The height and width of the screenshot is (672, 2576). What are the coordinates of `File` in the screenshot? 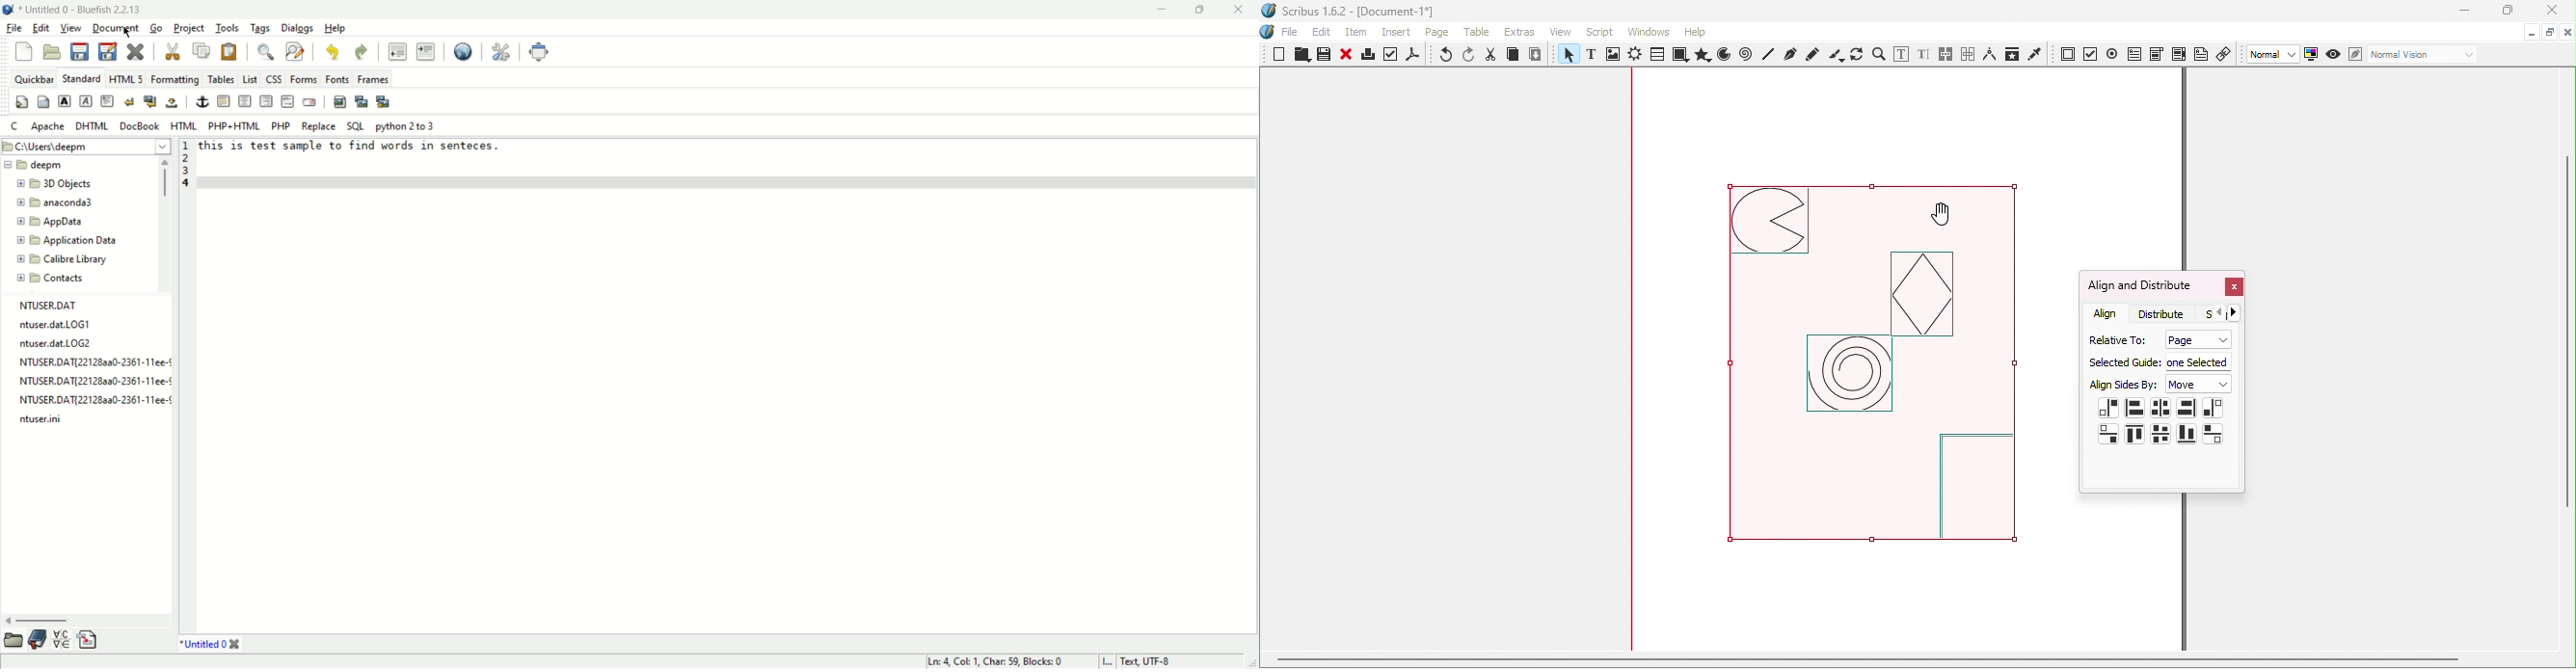 It's located at (1290, 33).